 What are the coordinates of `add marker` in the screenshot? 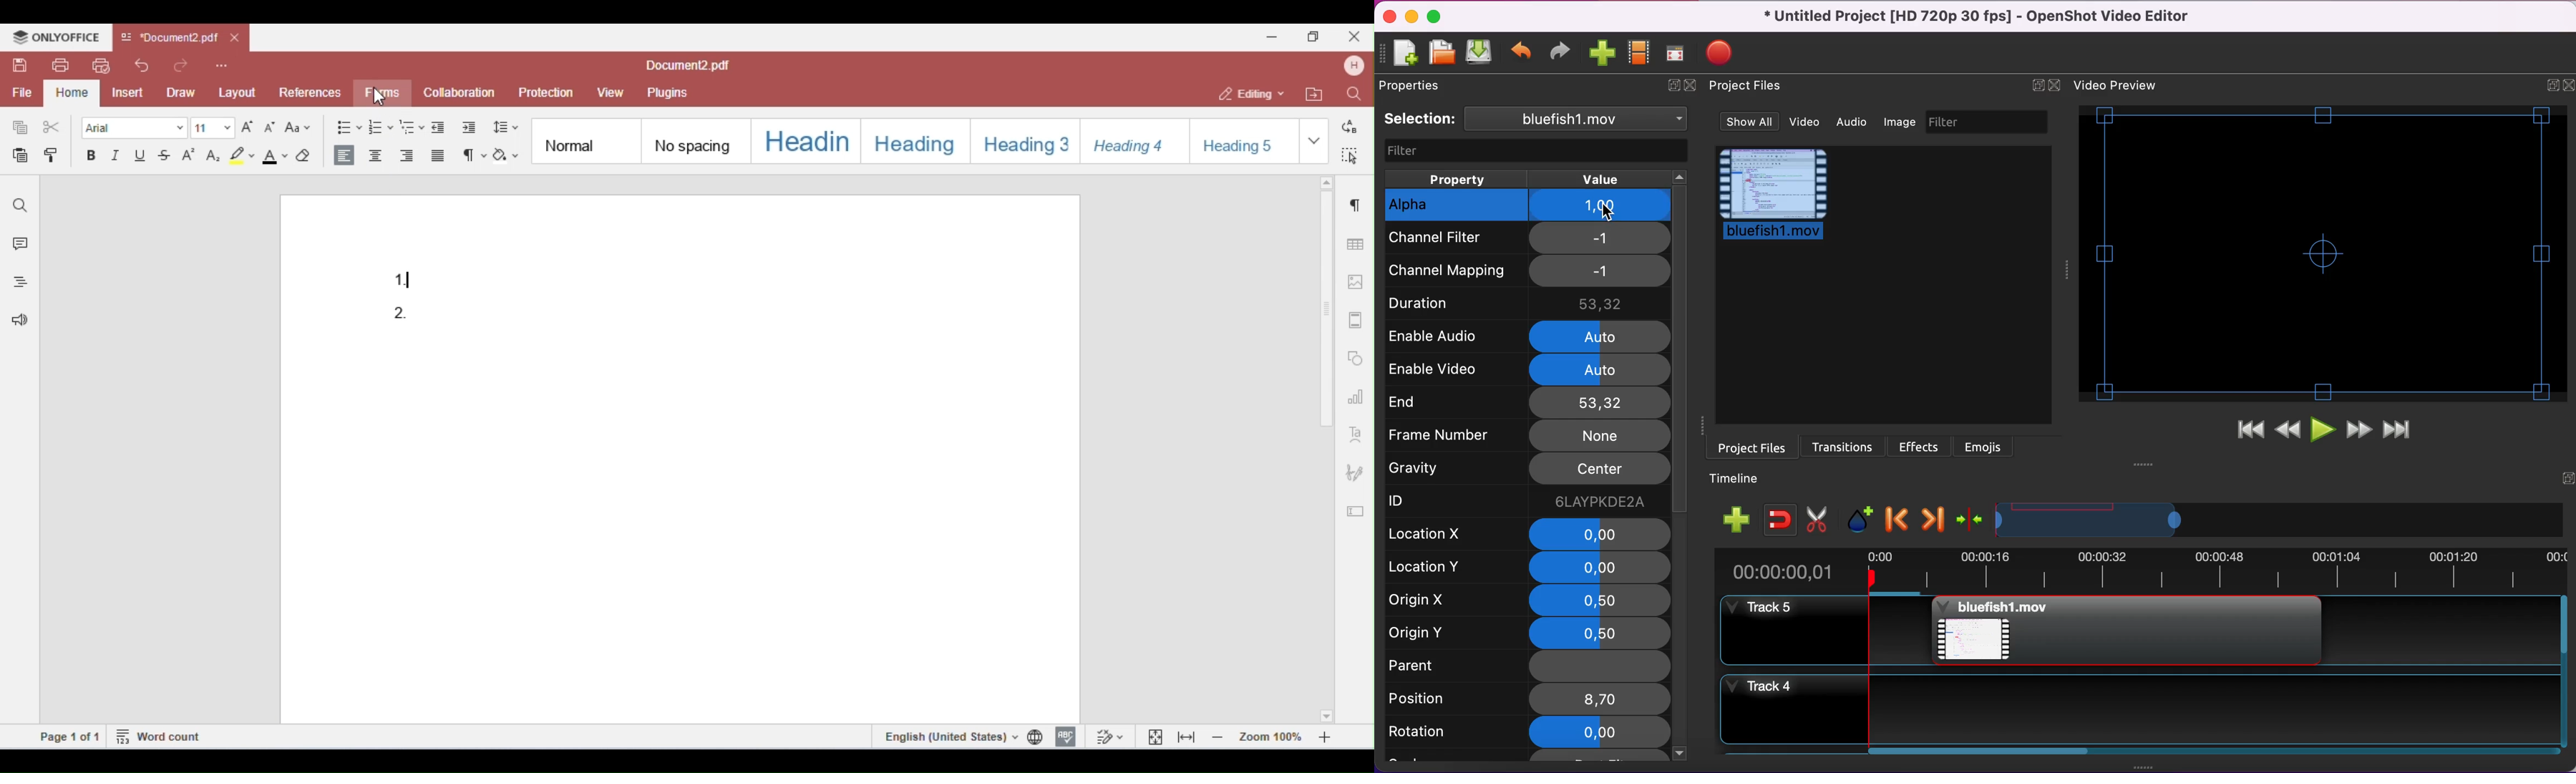 It's located at (1863, 519).